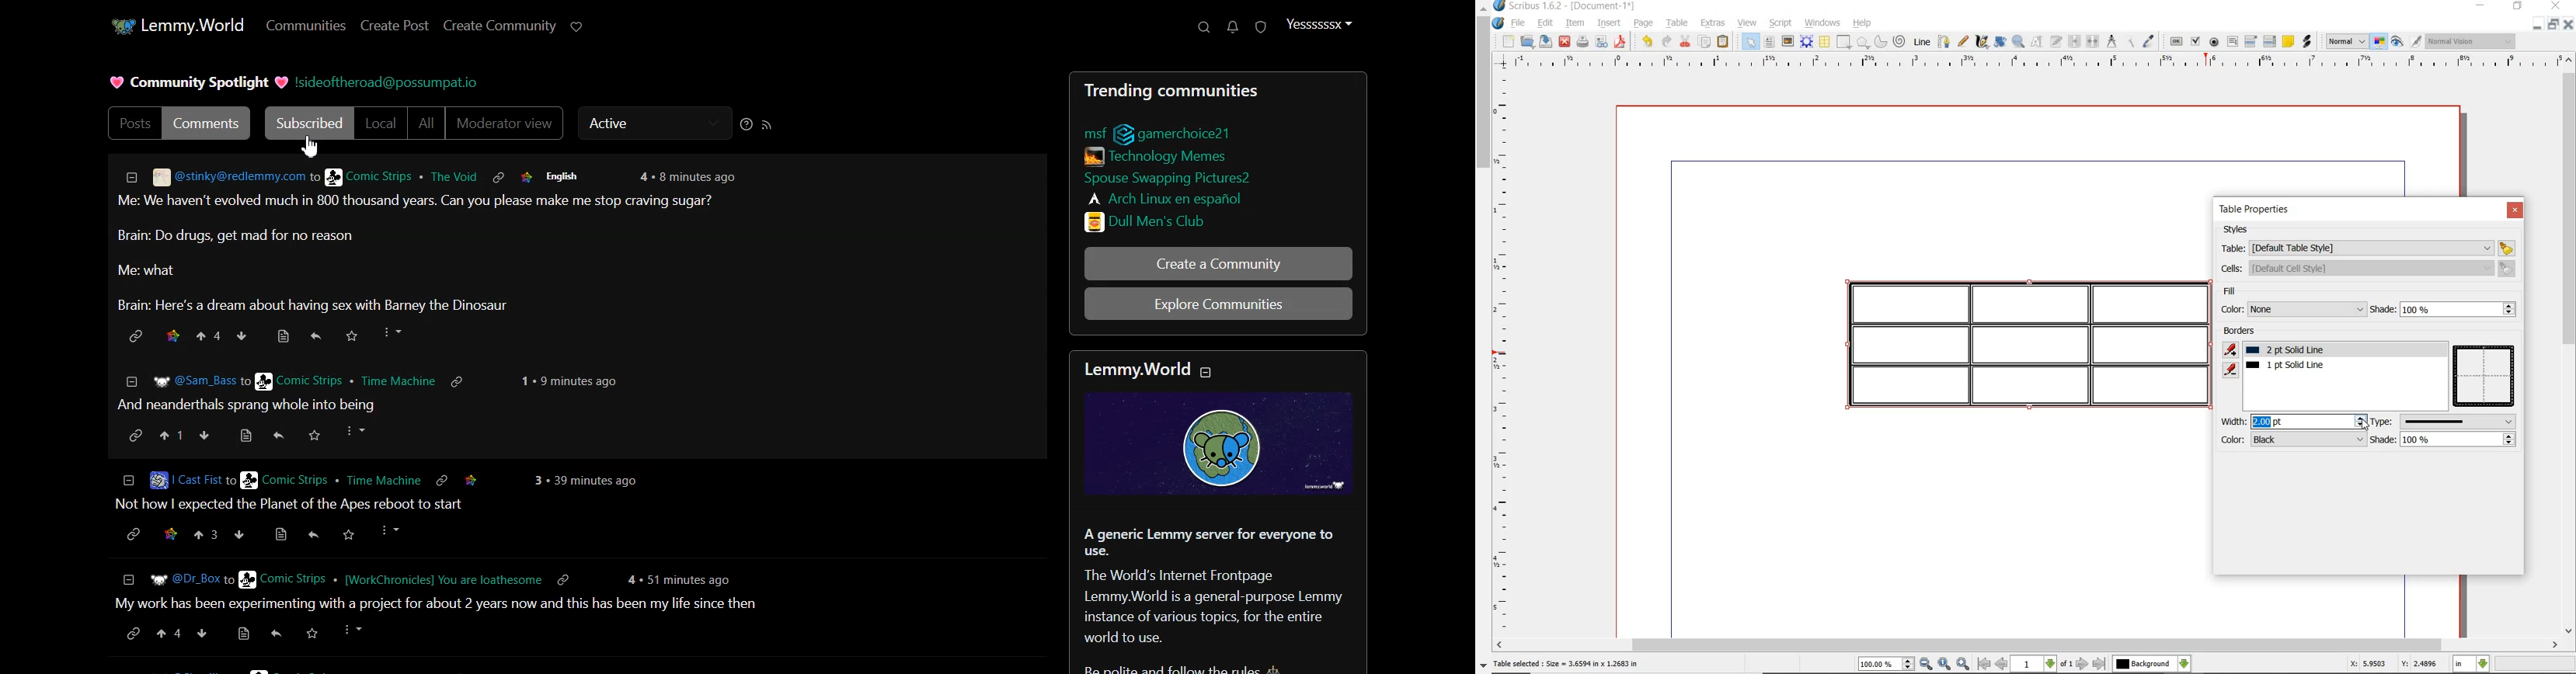  Describe the element at coordinates (1545, 41) in the screenshot. I see `save` at that location.